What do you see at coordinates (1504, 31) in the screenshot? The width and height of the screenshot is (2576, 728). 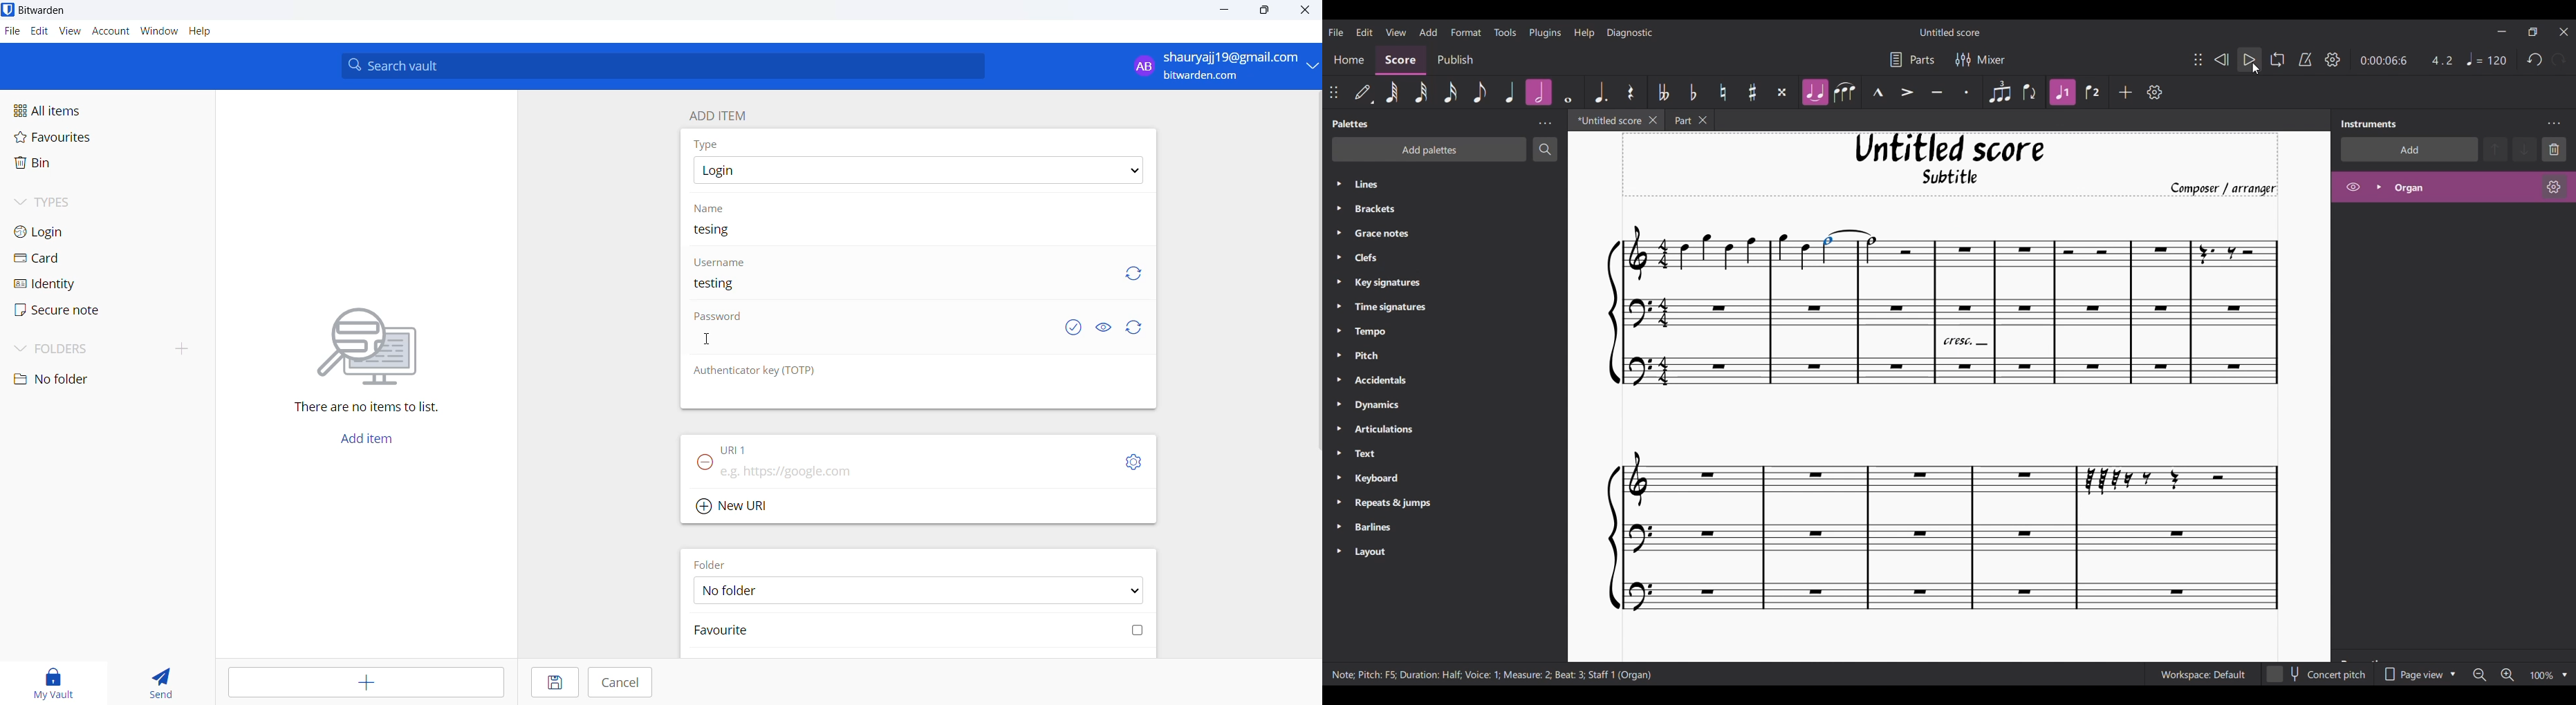 I see `Tools menu` at bounding box center [1504, 31].